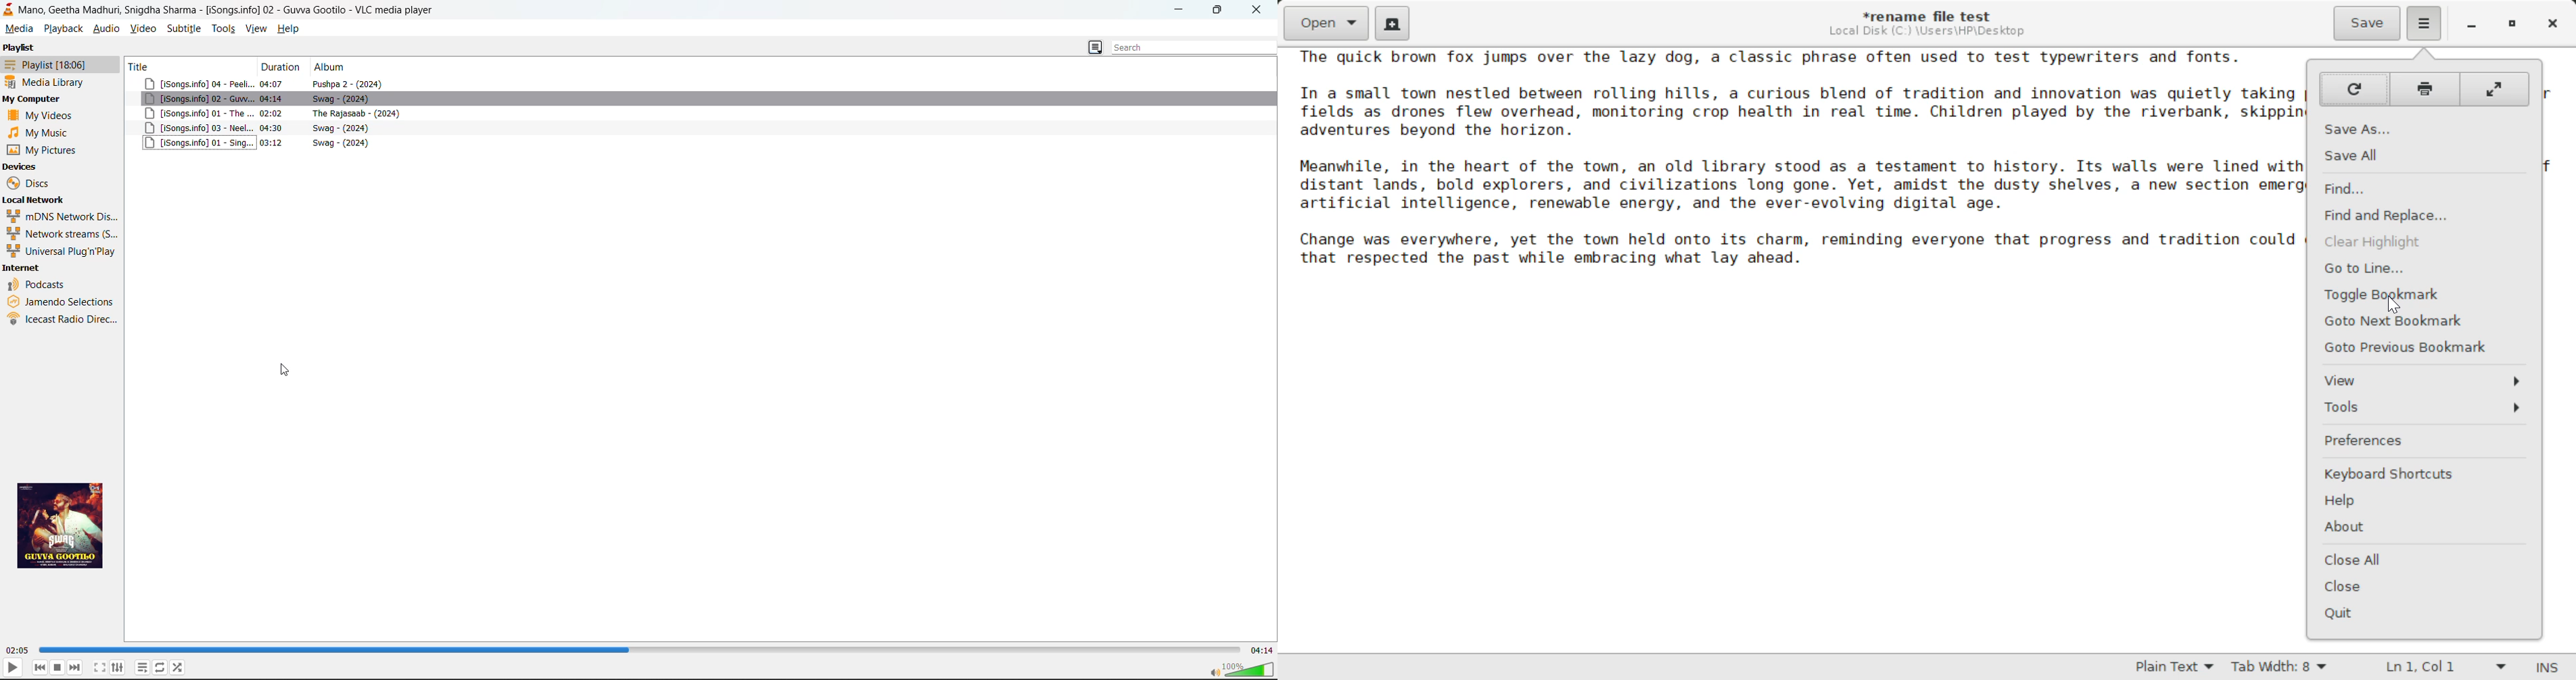  What do you see at coordinates (160, 667) in the screenshot?
I see `toggle loop` at bounding box center [160, 667].